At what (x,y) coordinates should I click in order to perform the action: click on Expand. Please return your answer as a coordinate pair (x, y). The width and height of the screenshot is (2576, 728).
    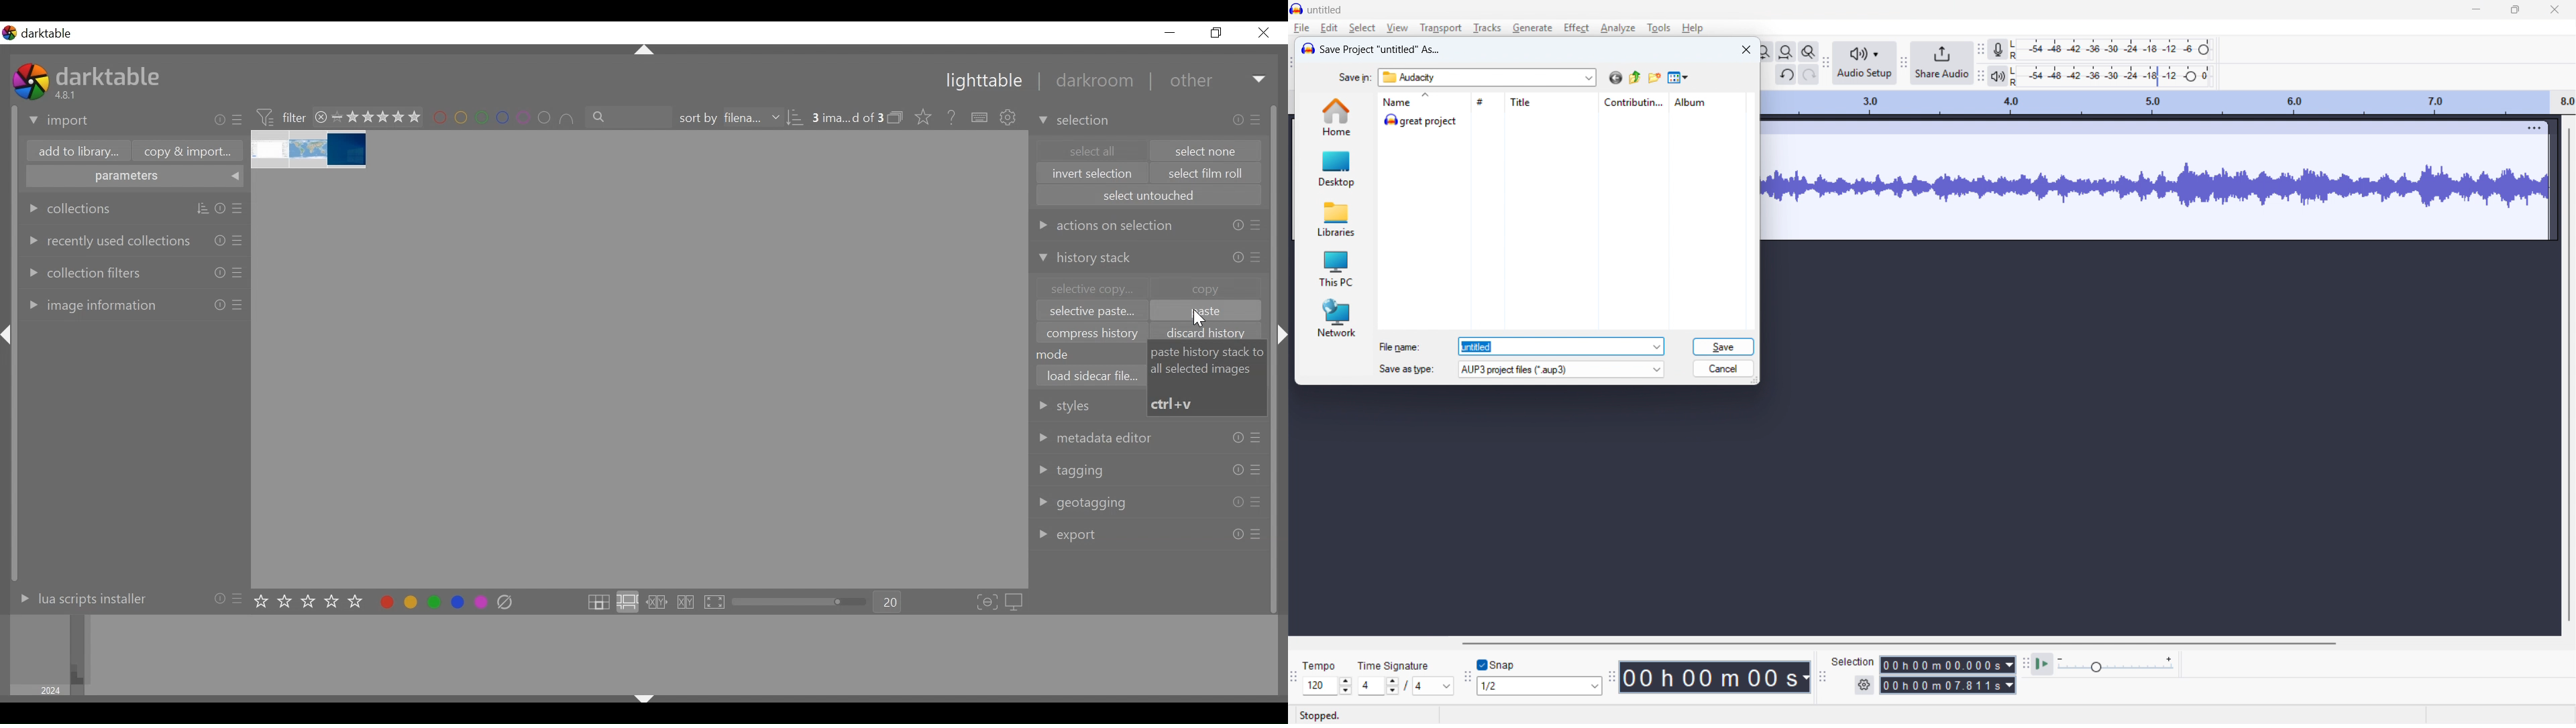
    Looking at the image, I should click on (1260, 80).